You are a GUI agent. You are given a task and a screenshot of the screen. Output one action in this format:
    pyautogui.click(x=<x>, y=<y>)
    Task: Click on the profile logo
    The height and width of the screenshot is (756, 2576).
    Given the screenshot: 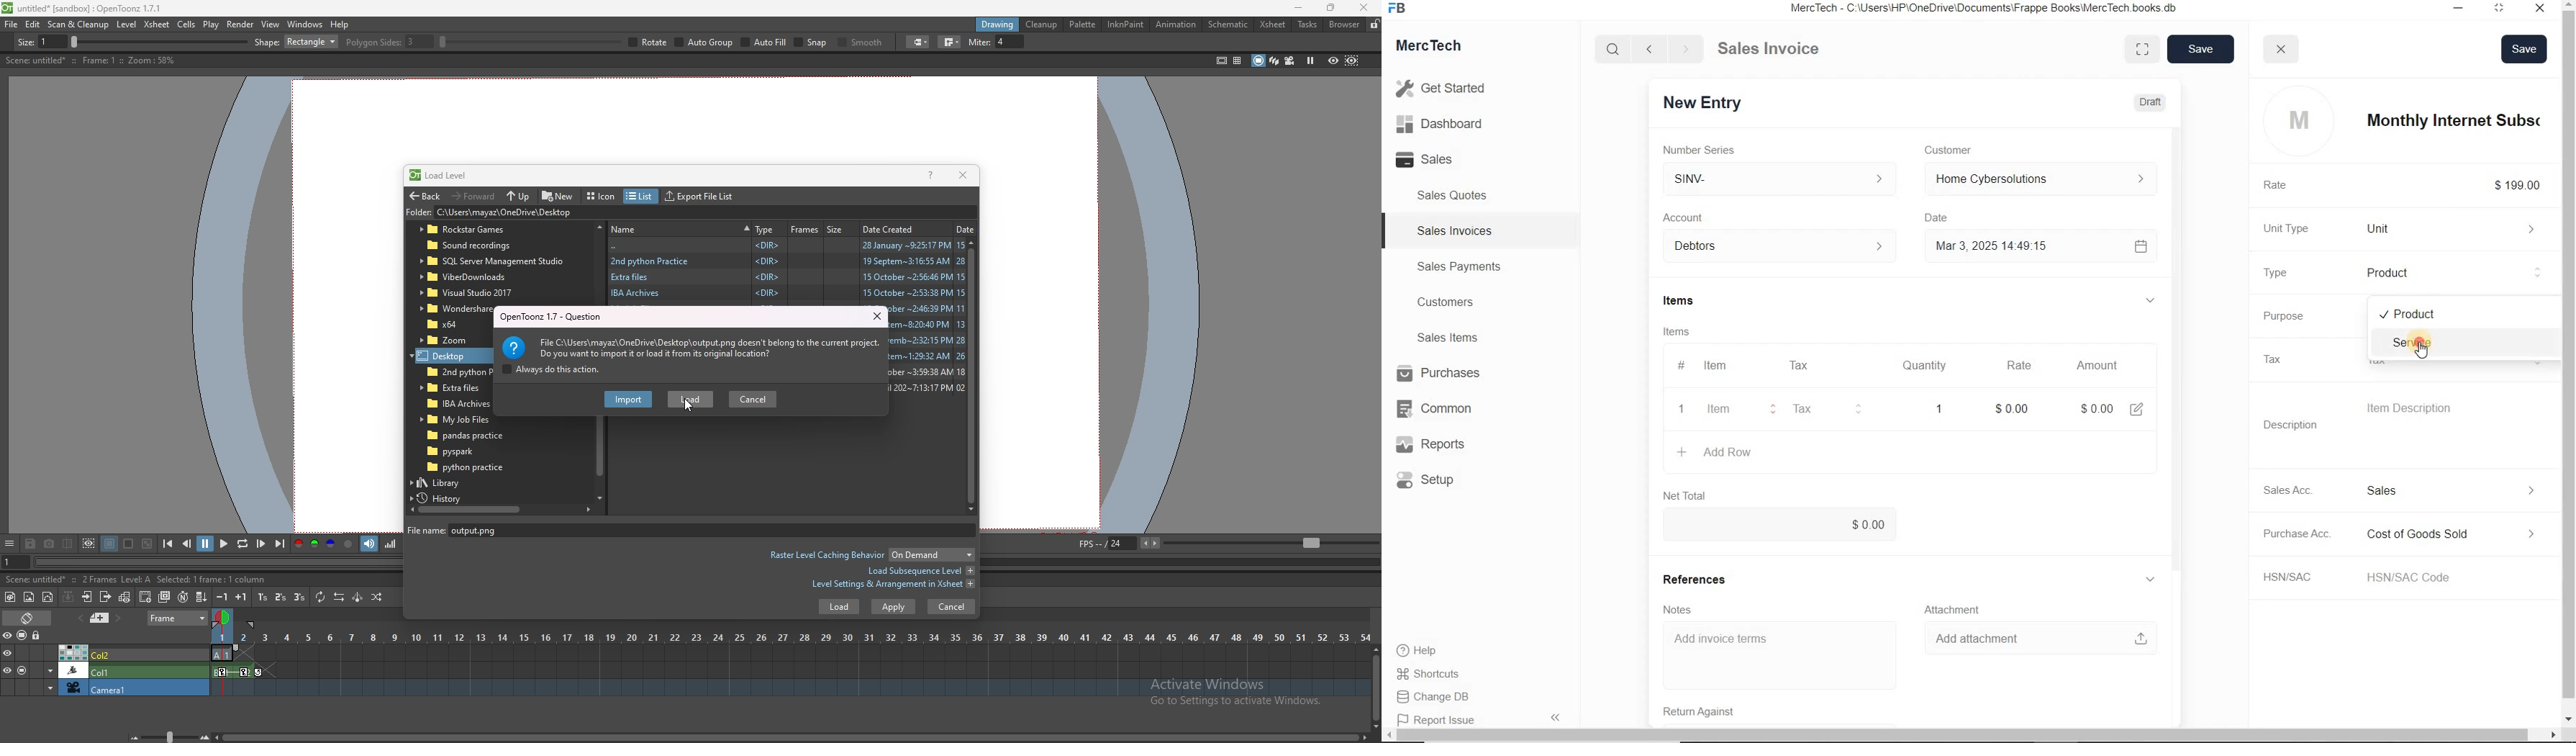 What is the action you would take?
    pyautogui.click(x=2298, y=120)
    